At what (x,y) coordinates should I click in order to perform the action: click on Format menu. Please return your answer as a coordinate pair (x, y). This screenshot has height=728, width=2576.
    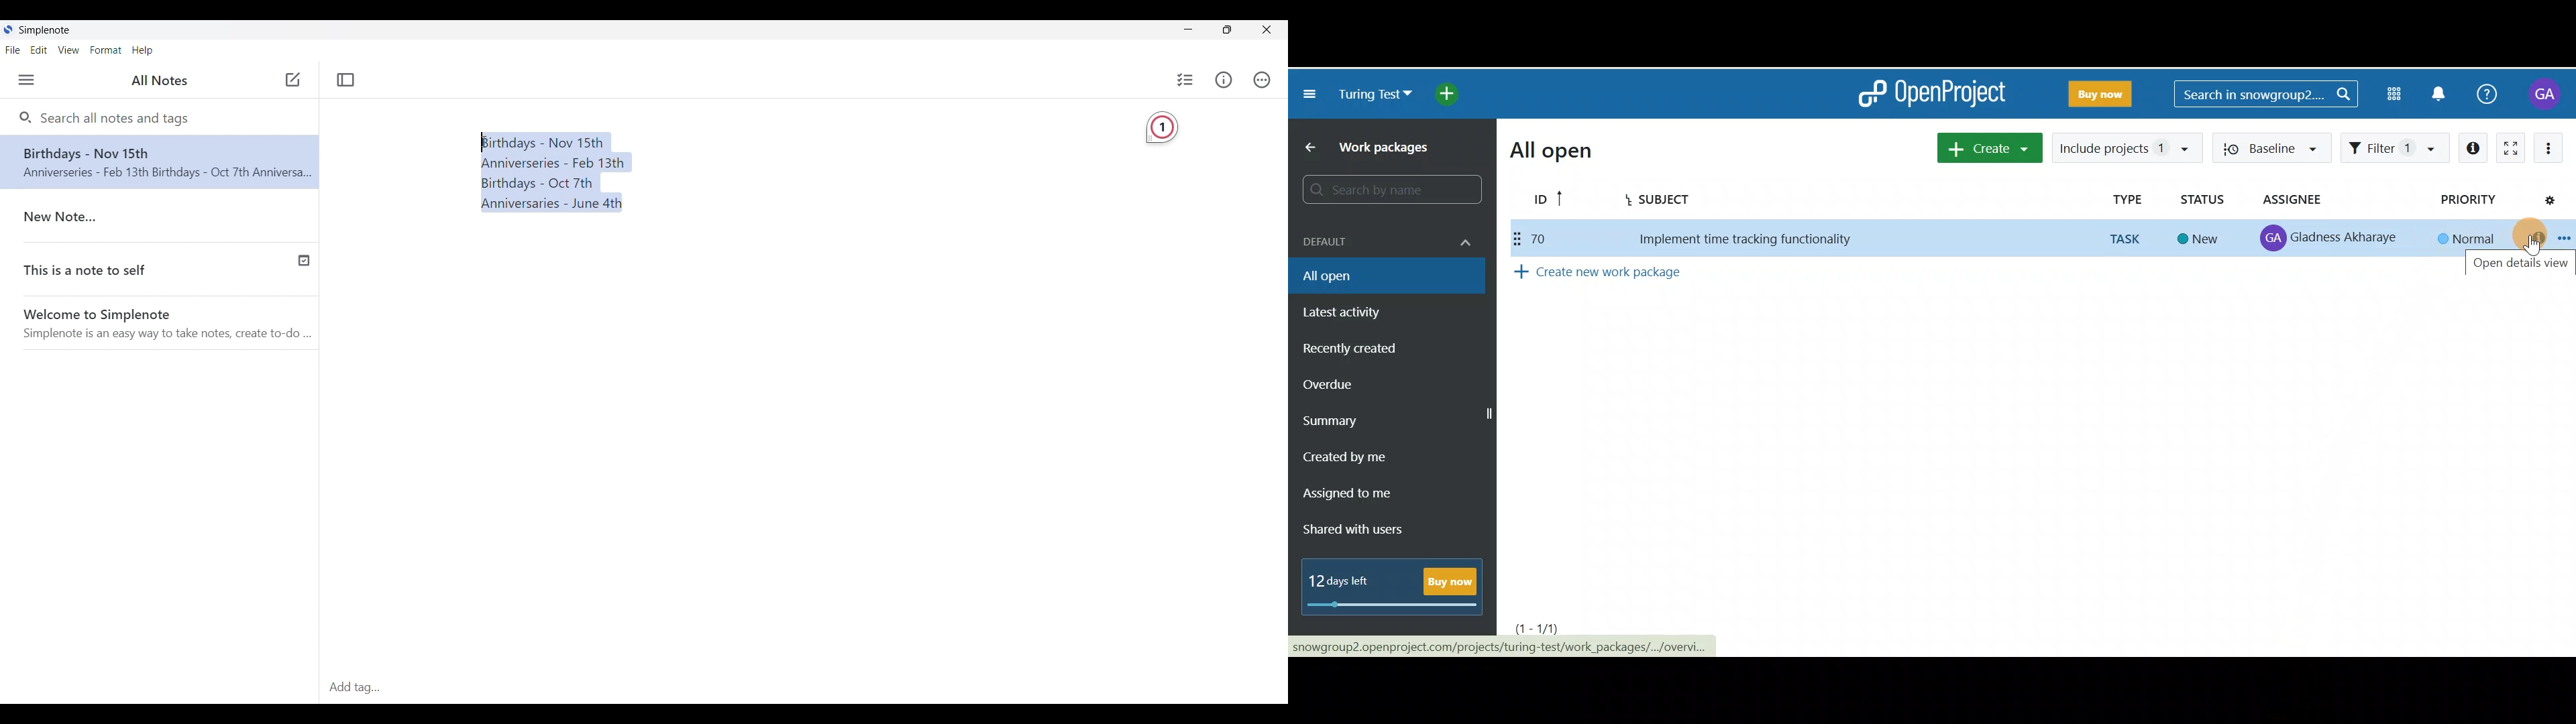
    Looking at the image, I should click on (105, 50).